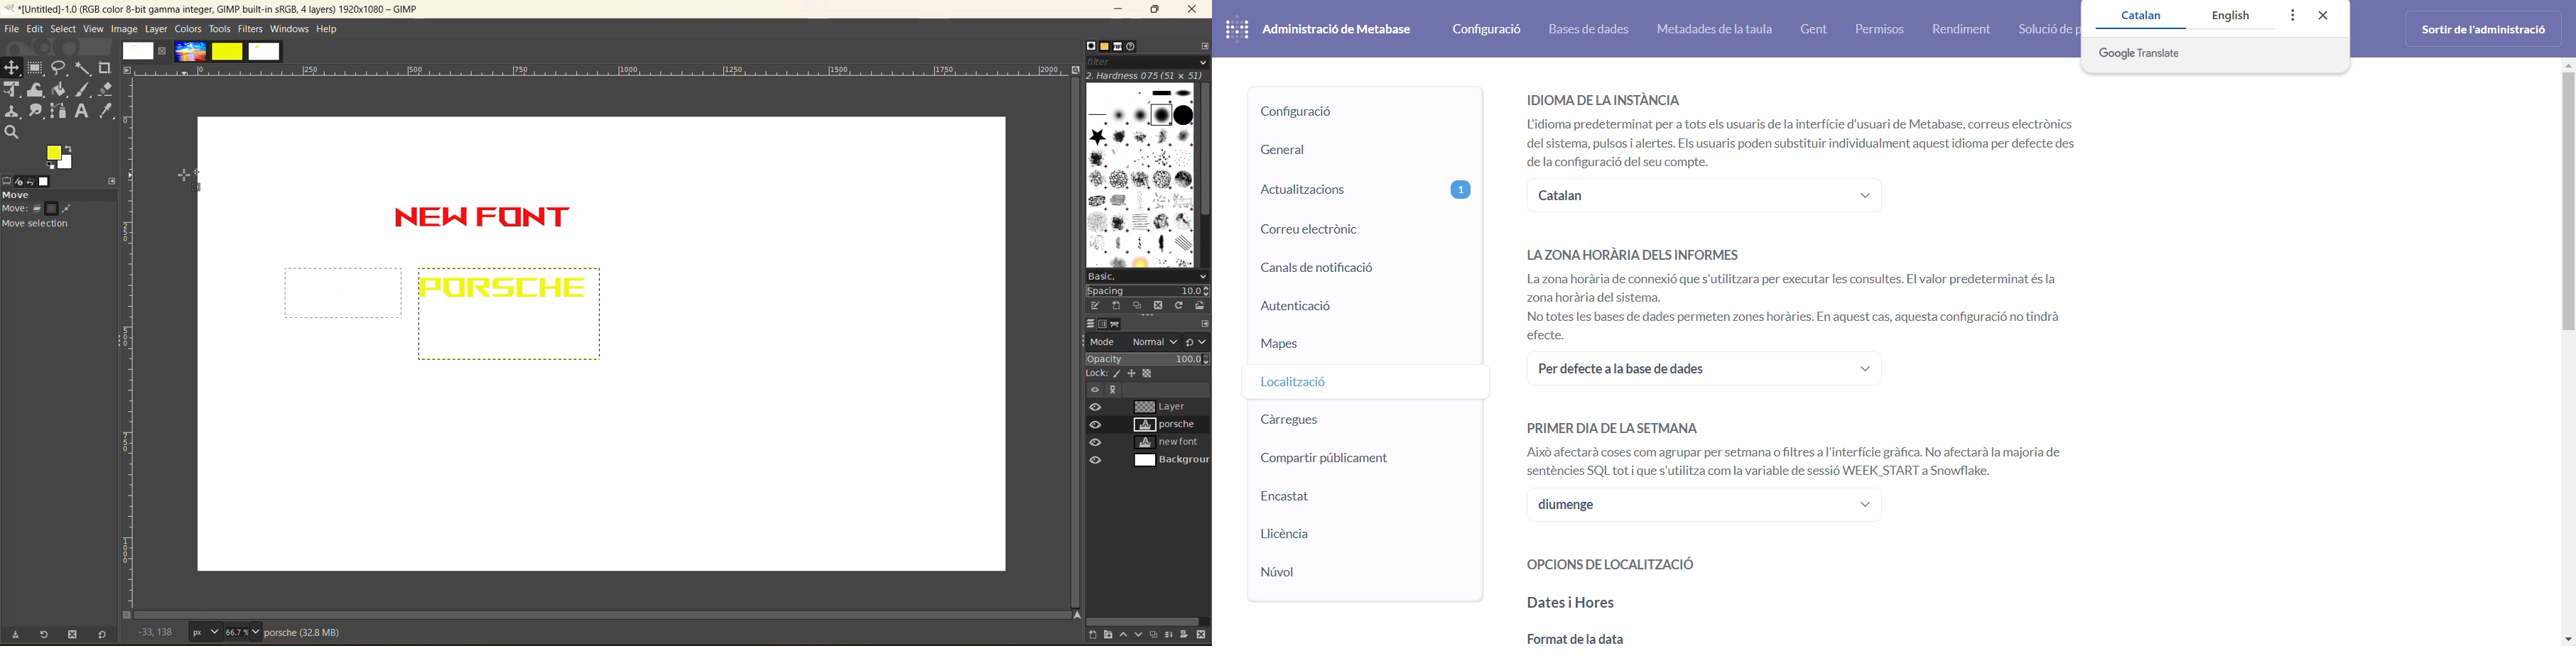 The width and height of the screenshot is (2576, 672). Describe the element at coordinates (1092, 374) in the screenshot. I see `lock:` at that location.